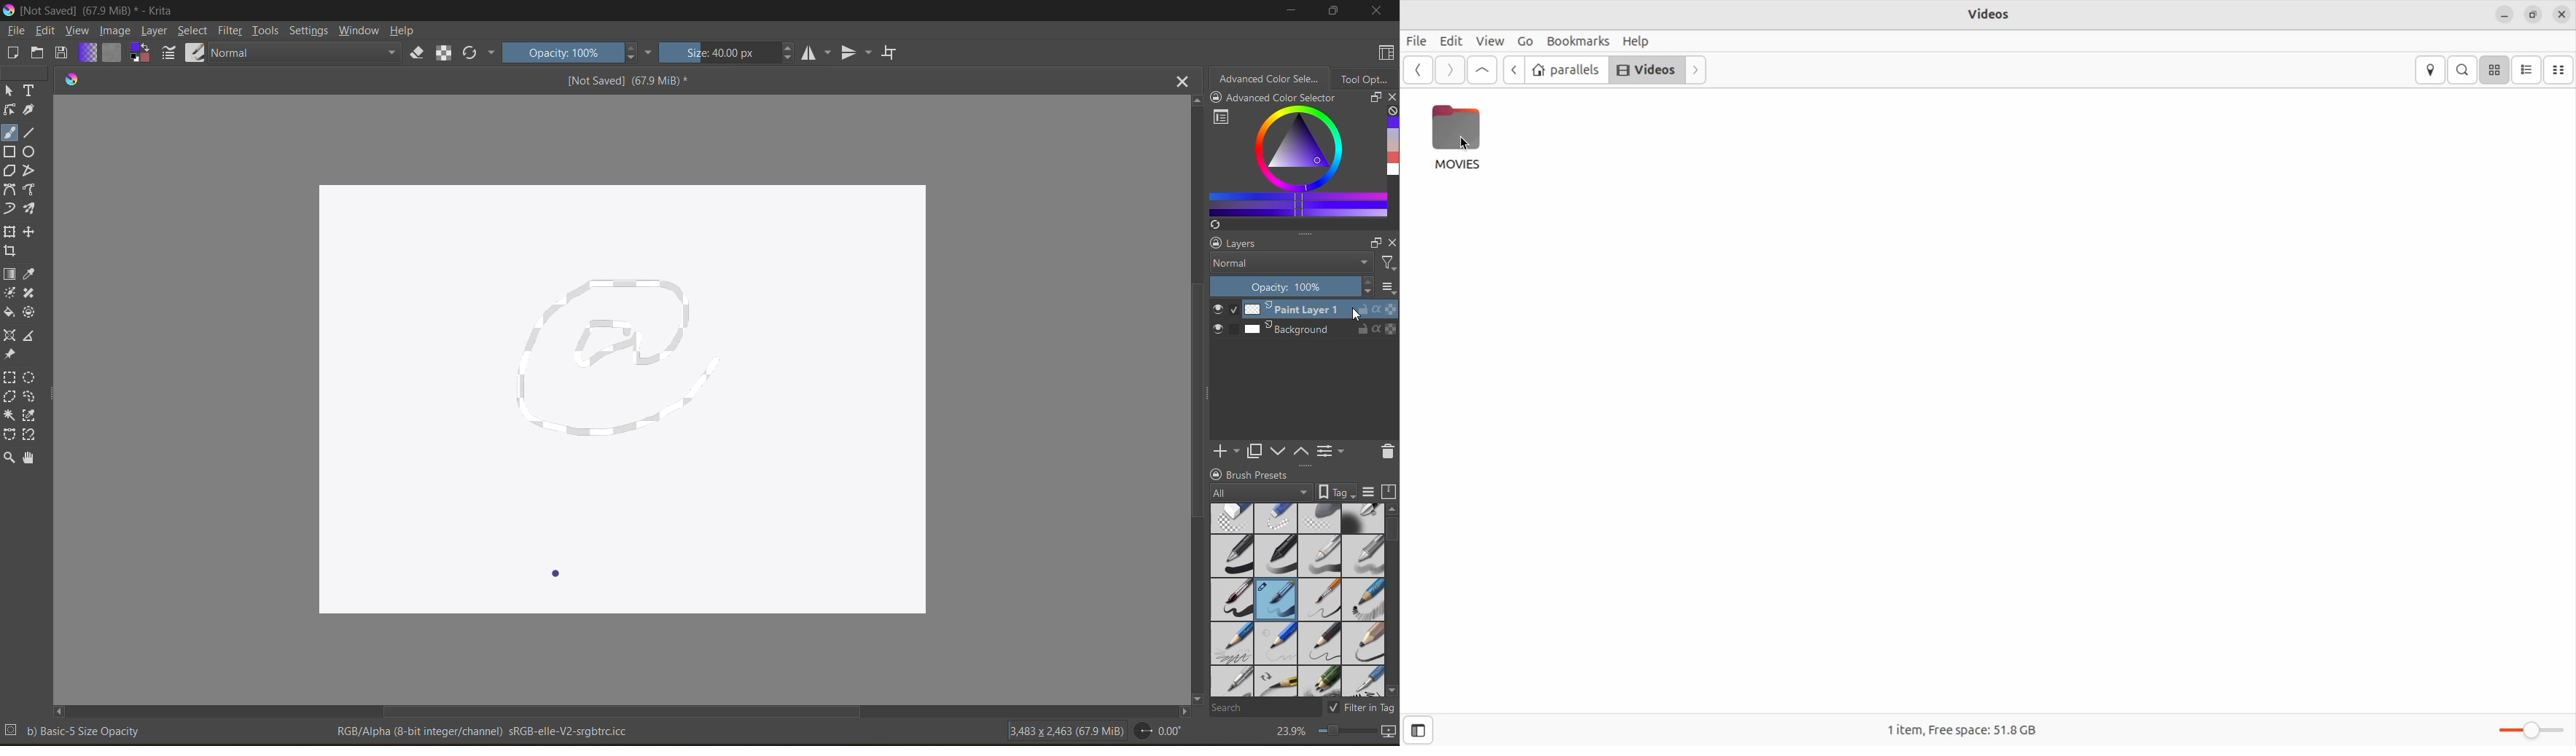 This screenshot has width=2576, height=756. I want to click on mask up, so click(1300, 452).